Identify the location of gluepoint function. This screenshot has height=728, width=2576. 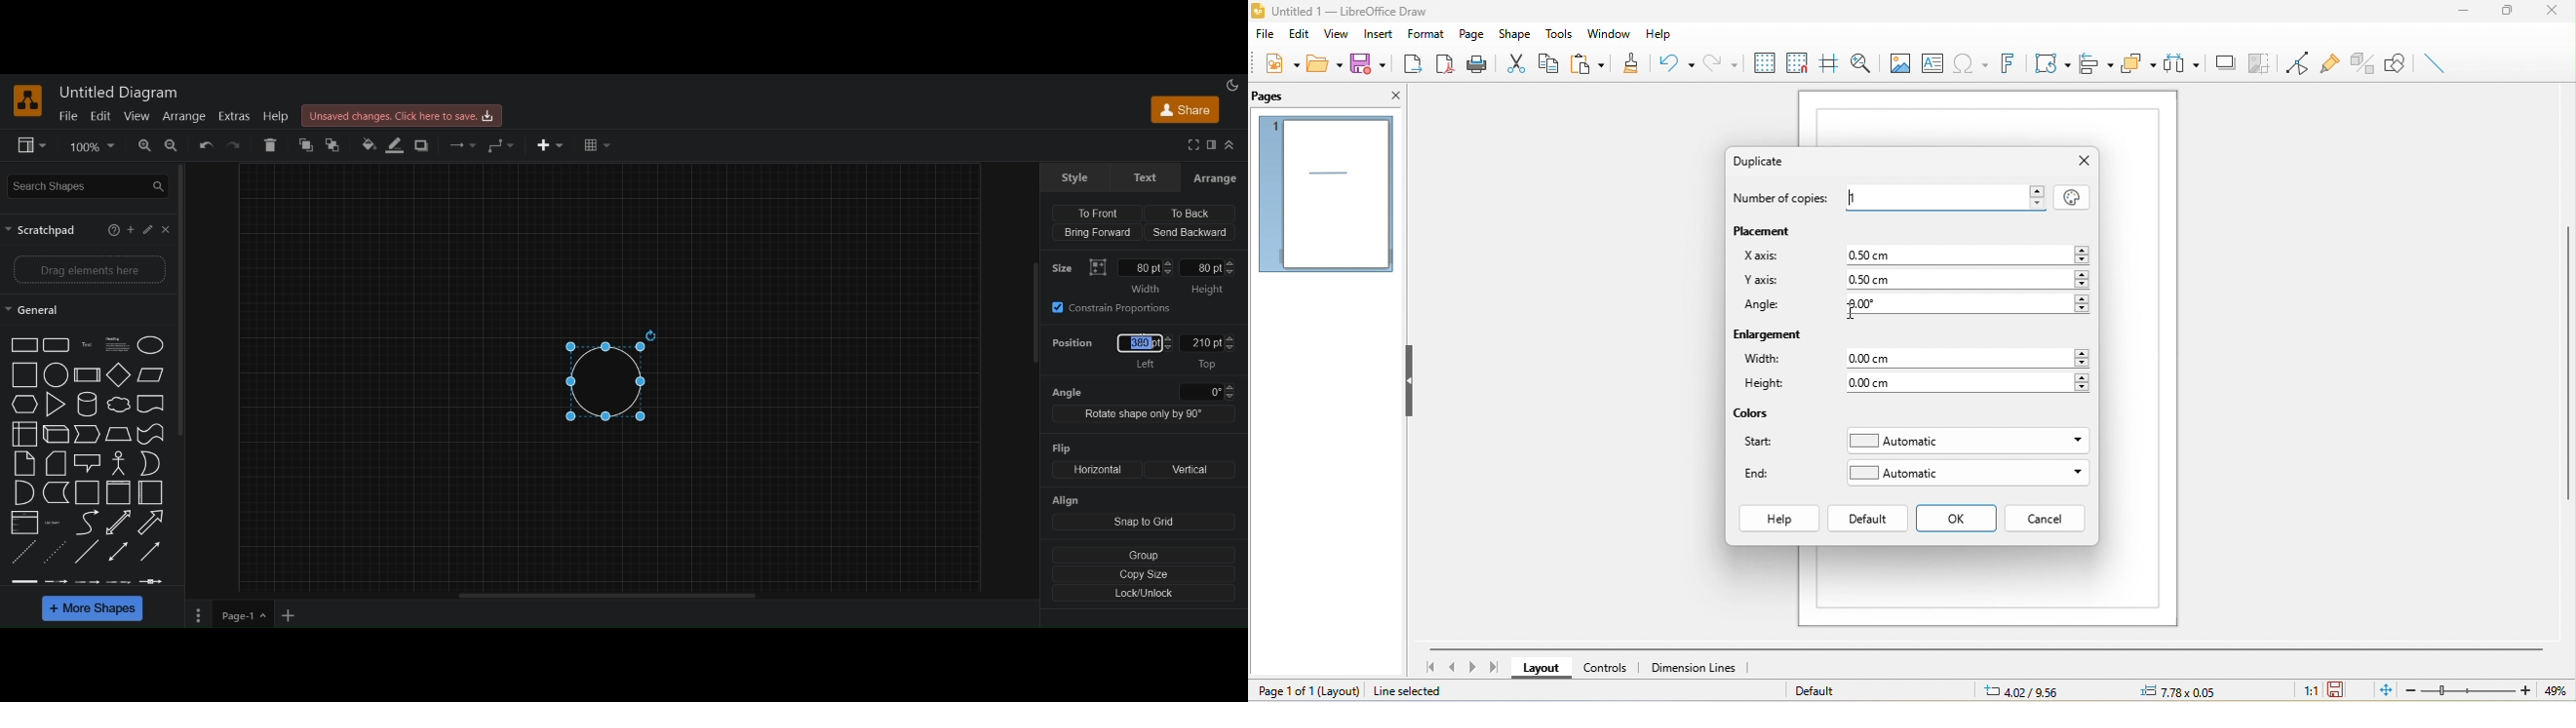
(2328, 60).